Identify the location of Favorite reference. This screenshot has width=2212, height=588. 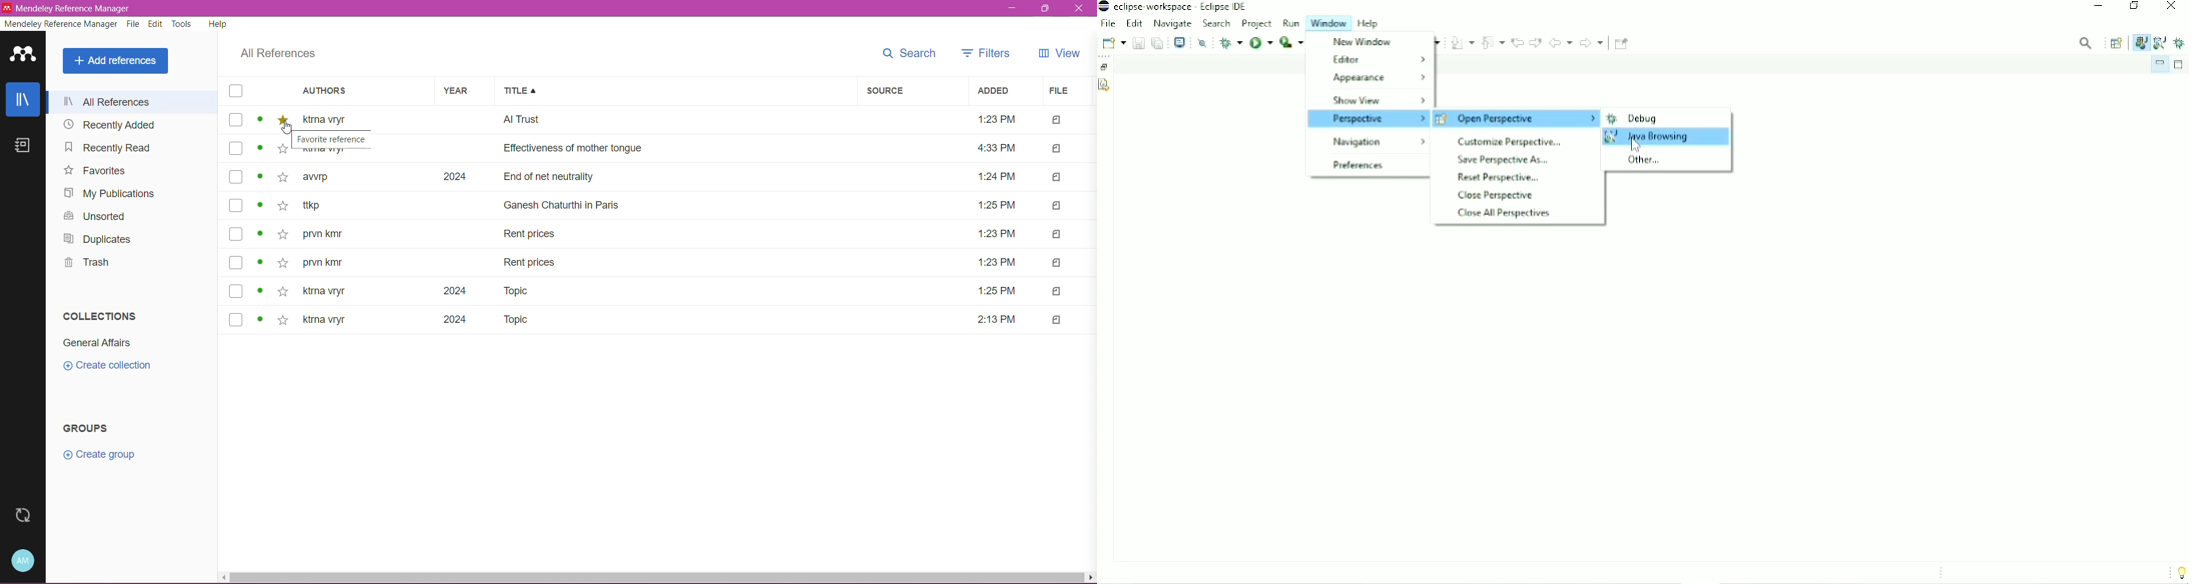
(334, 141).